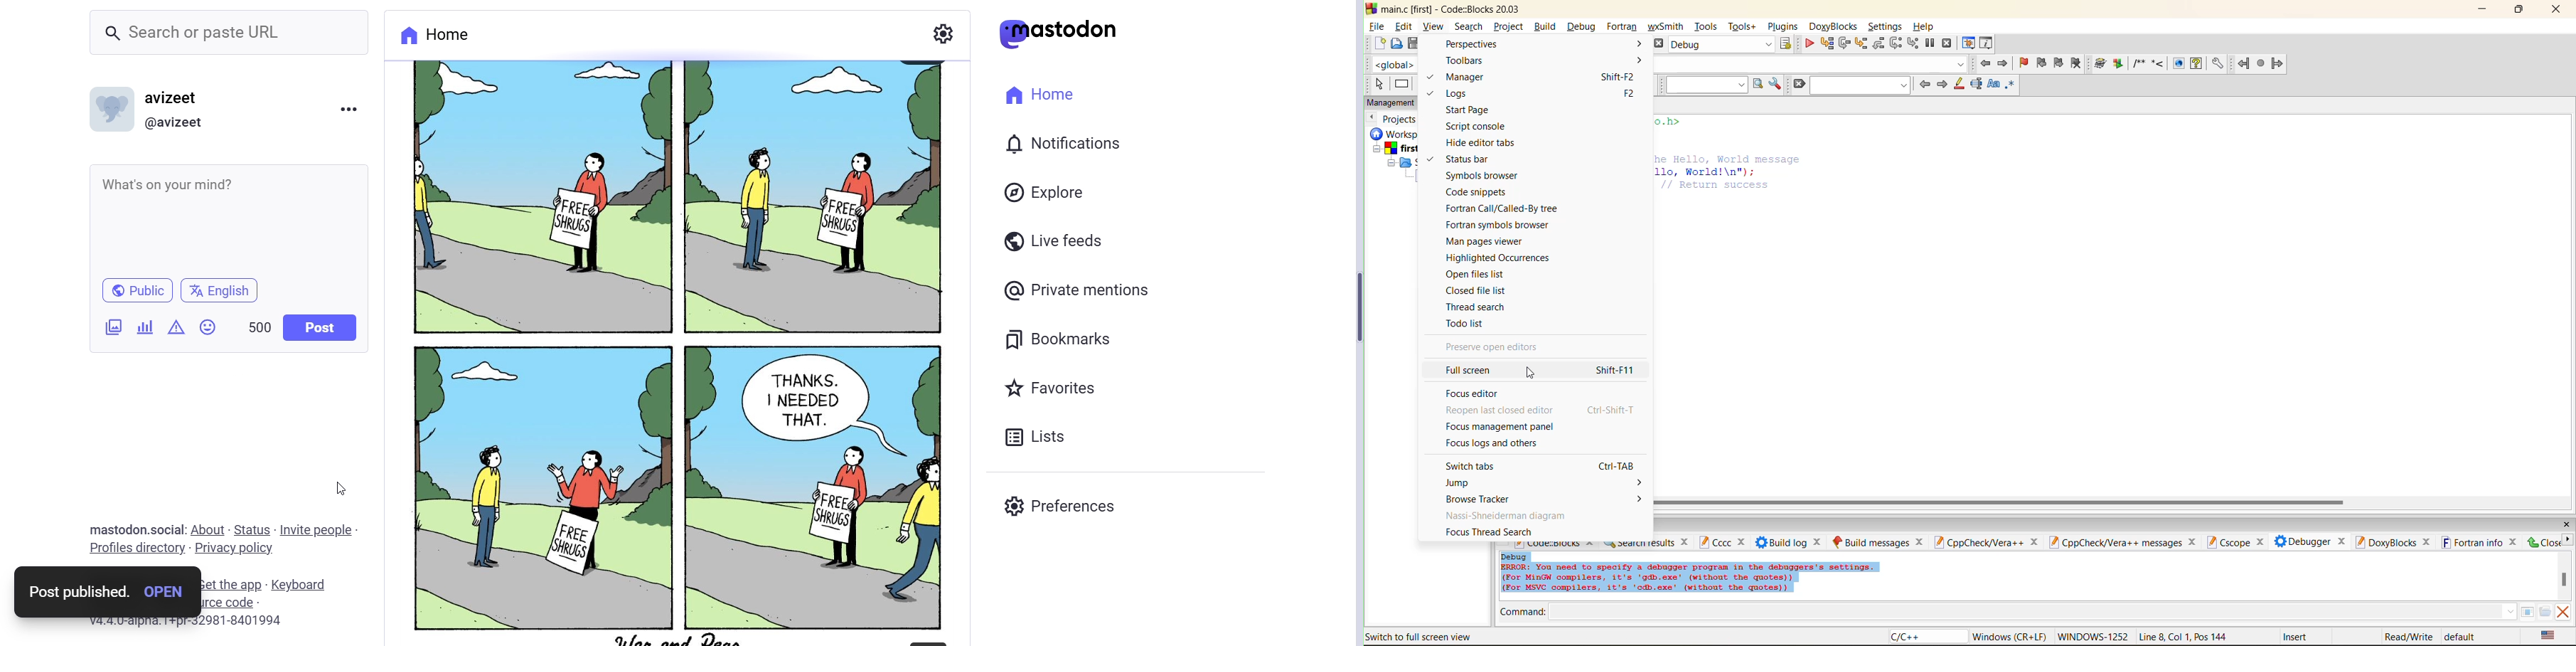  I want to click on build, so click(1545, 25).